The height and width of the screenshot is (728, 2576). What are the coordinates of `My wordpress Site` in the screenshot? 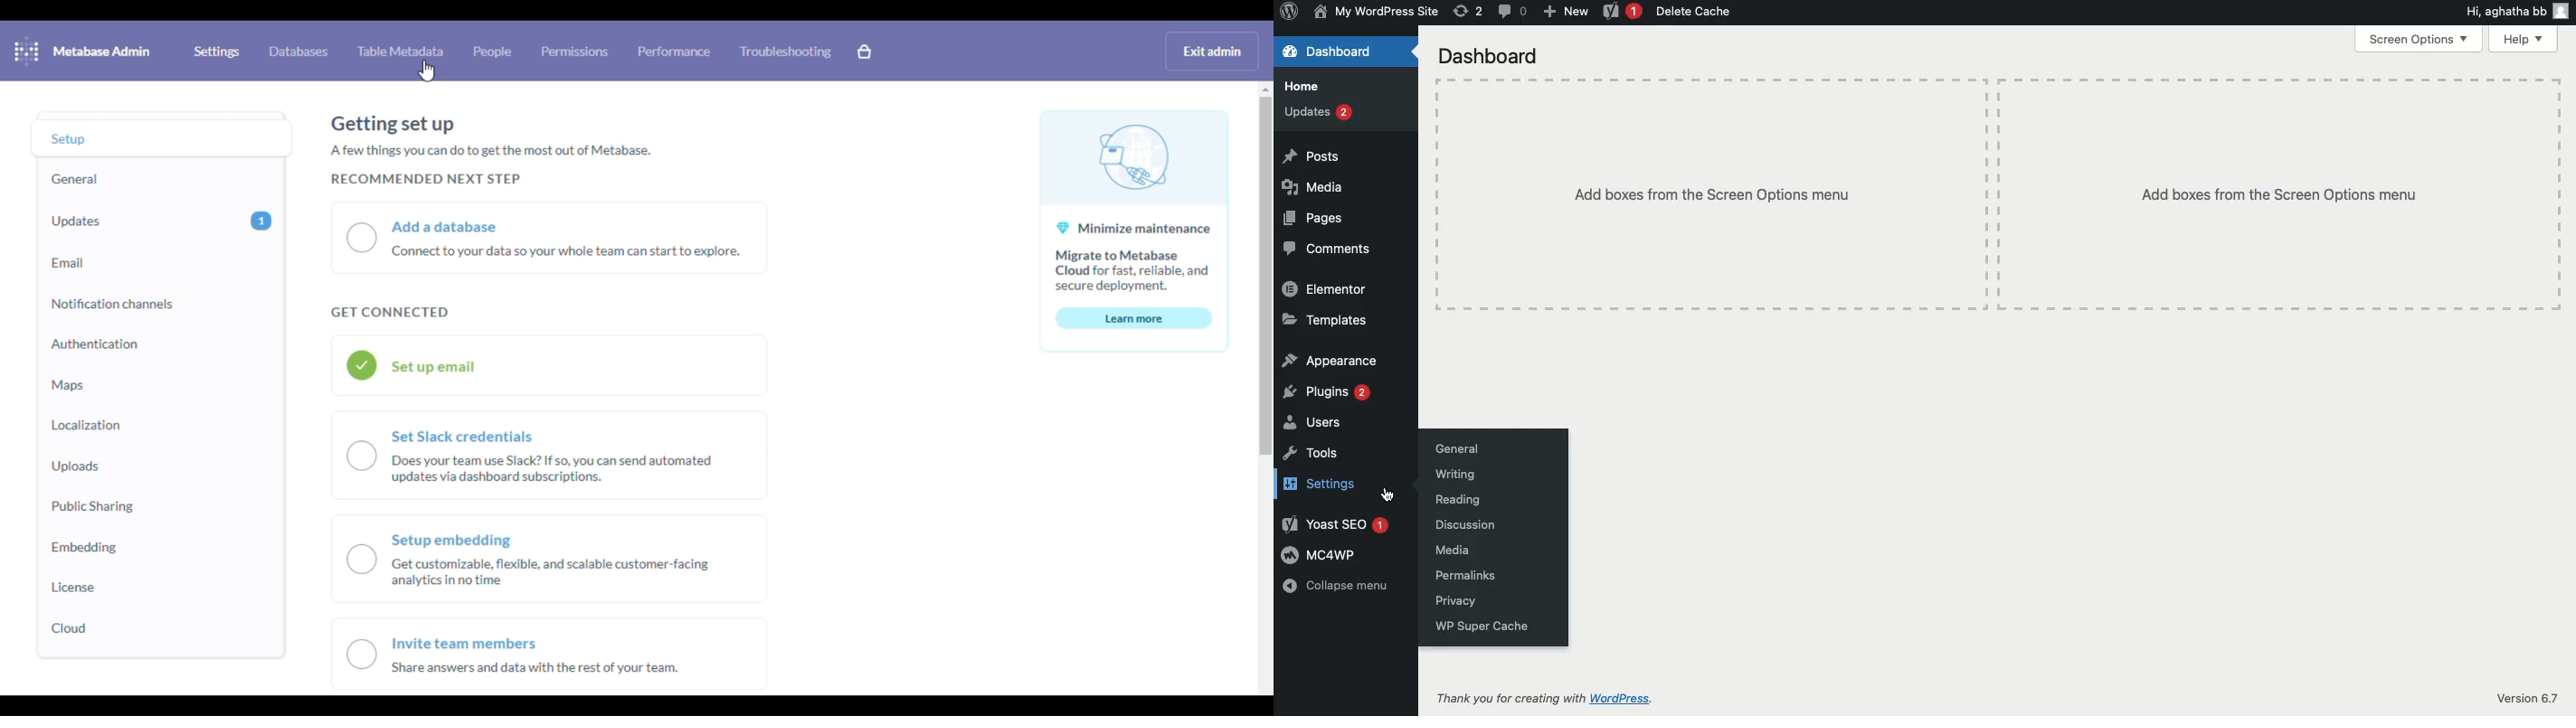 It's located at (1374, 11).